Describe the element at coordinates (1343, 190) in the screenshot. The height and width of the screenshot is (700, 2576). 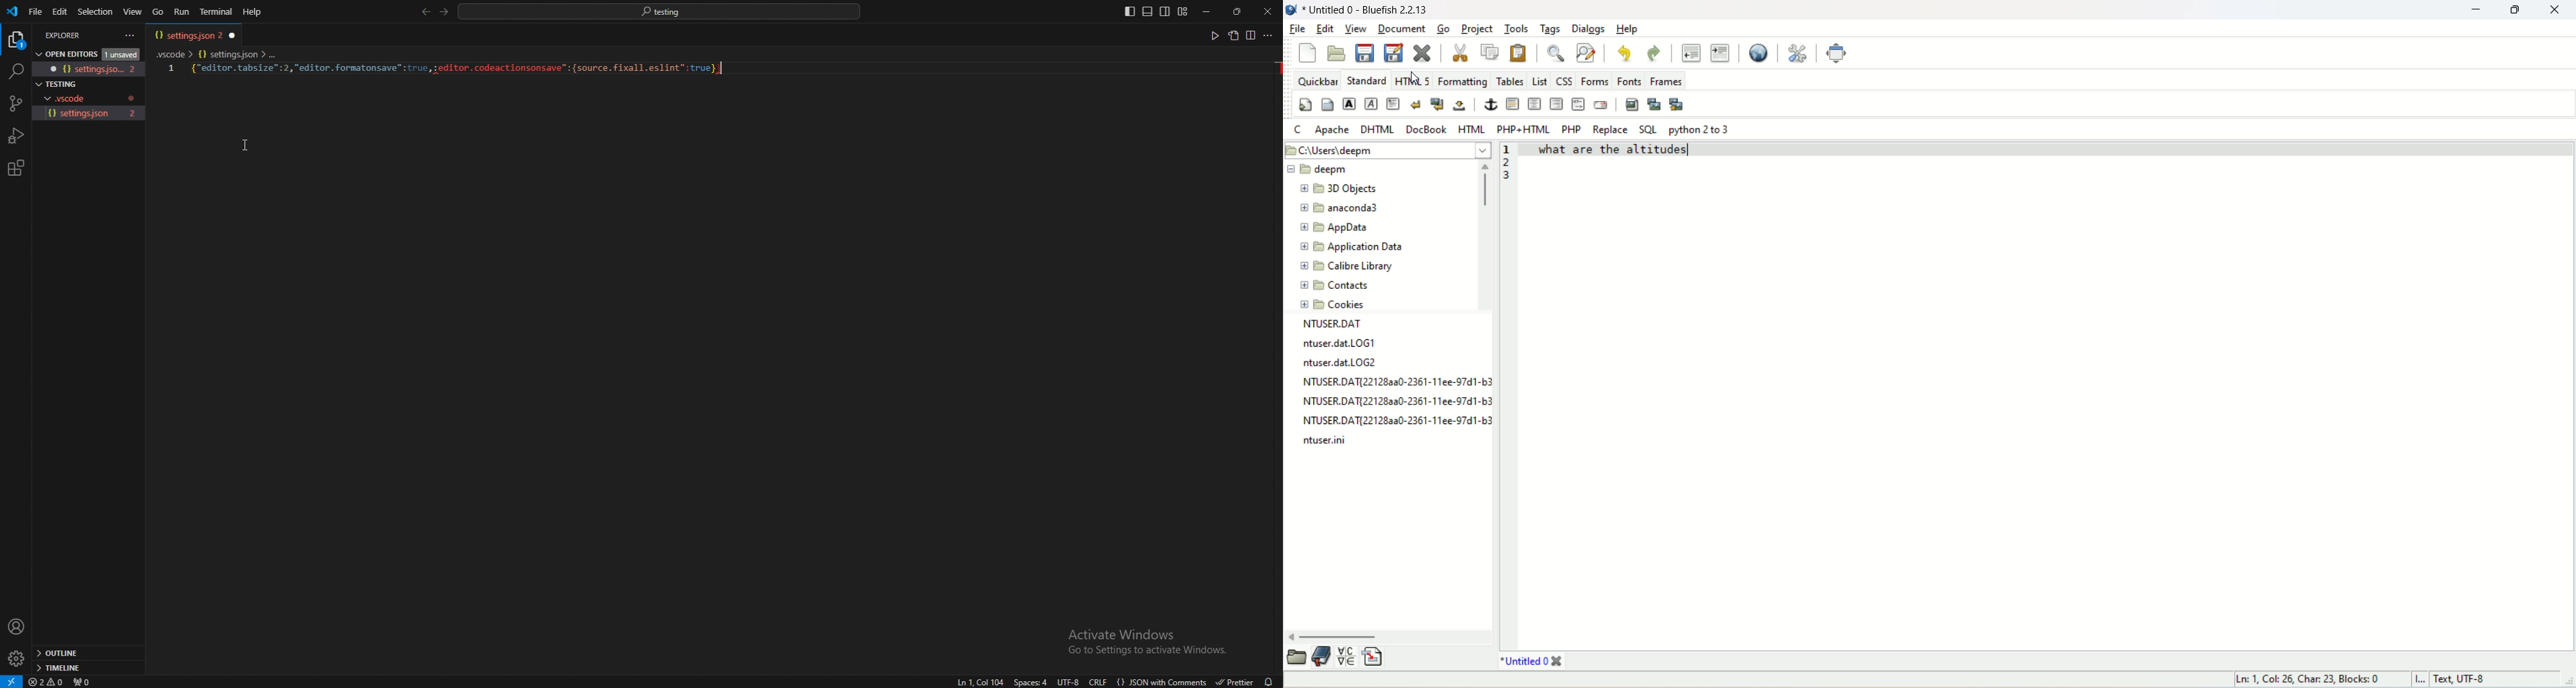
I see `3D objects` at that location.